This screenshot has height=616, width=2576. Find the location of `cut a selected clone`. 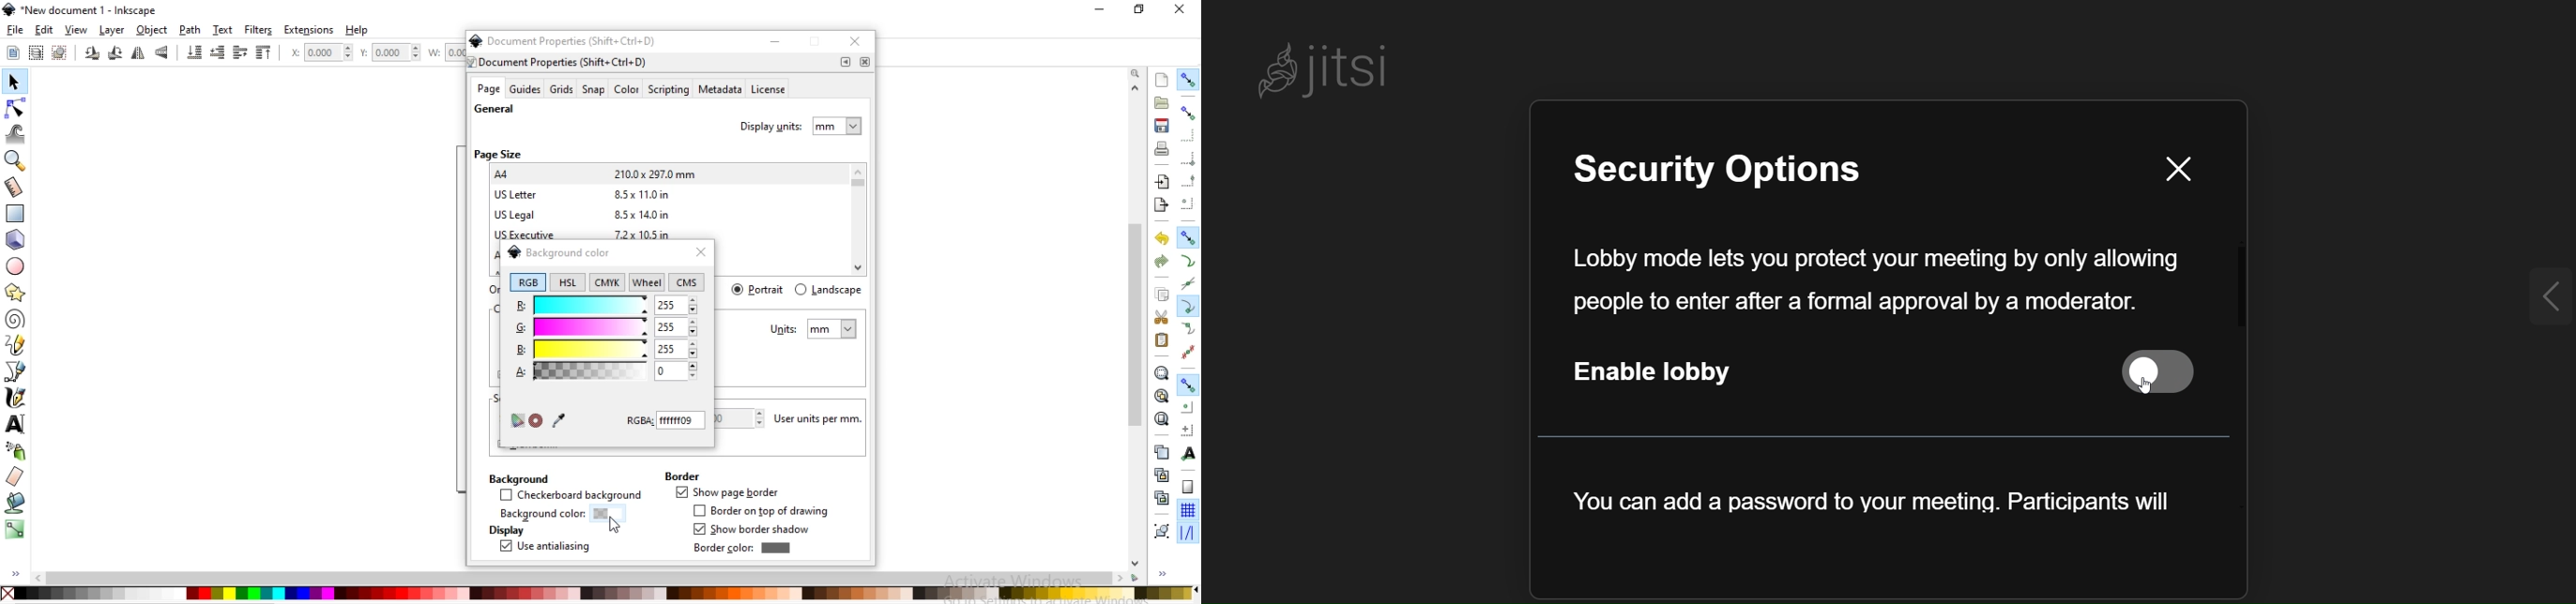

cut a selected clone is located at coordinates (1160, 500).